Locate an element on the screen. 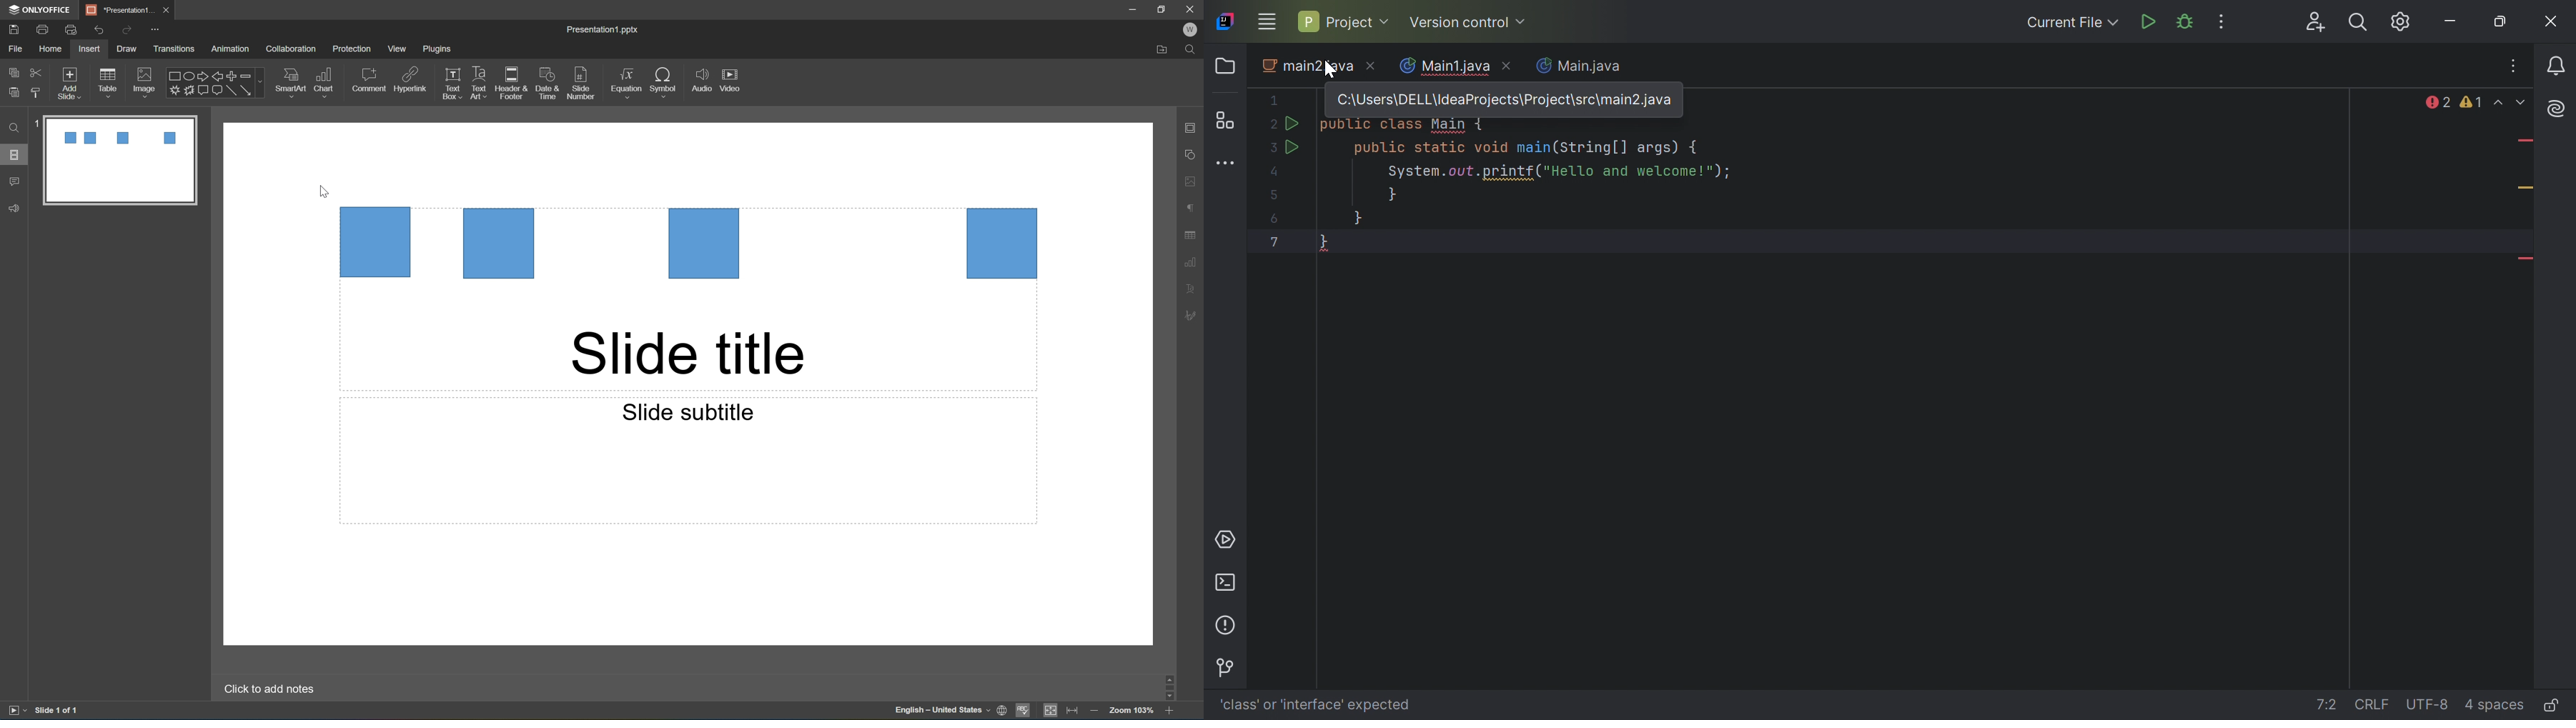  date & time is located at coordinates (549, 85).